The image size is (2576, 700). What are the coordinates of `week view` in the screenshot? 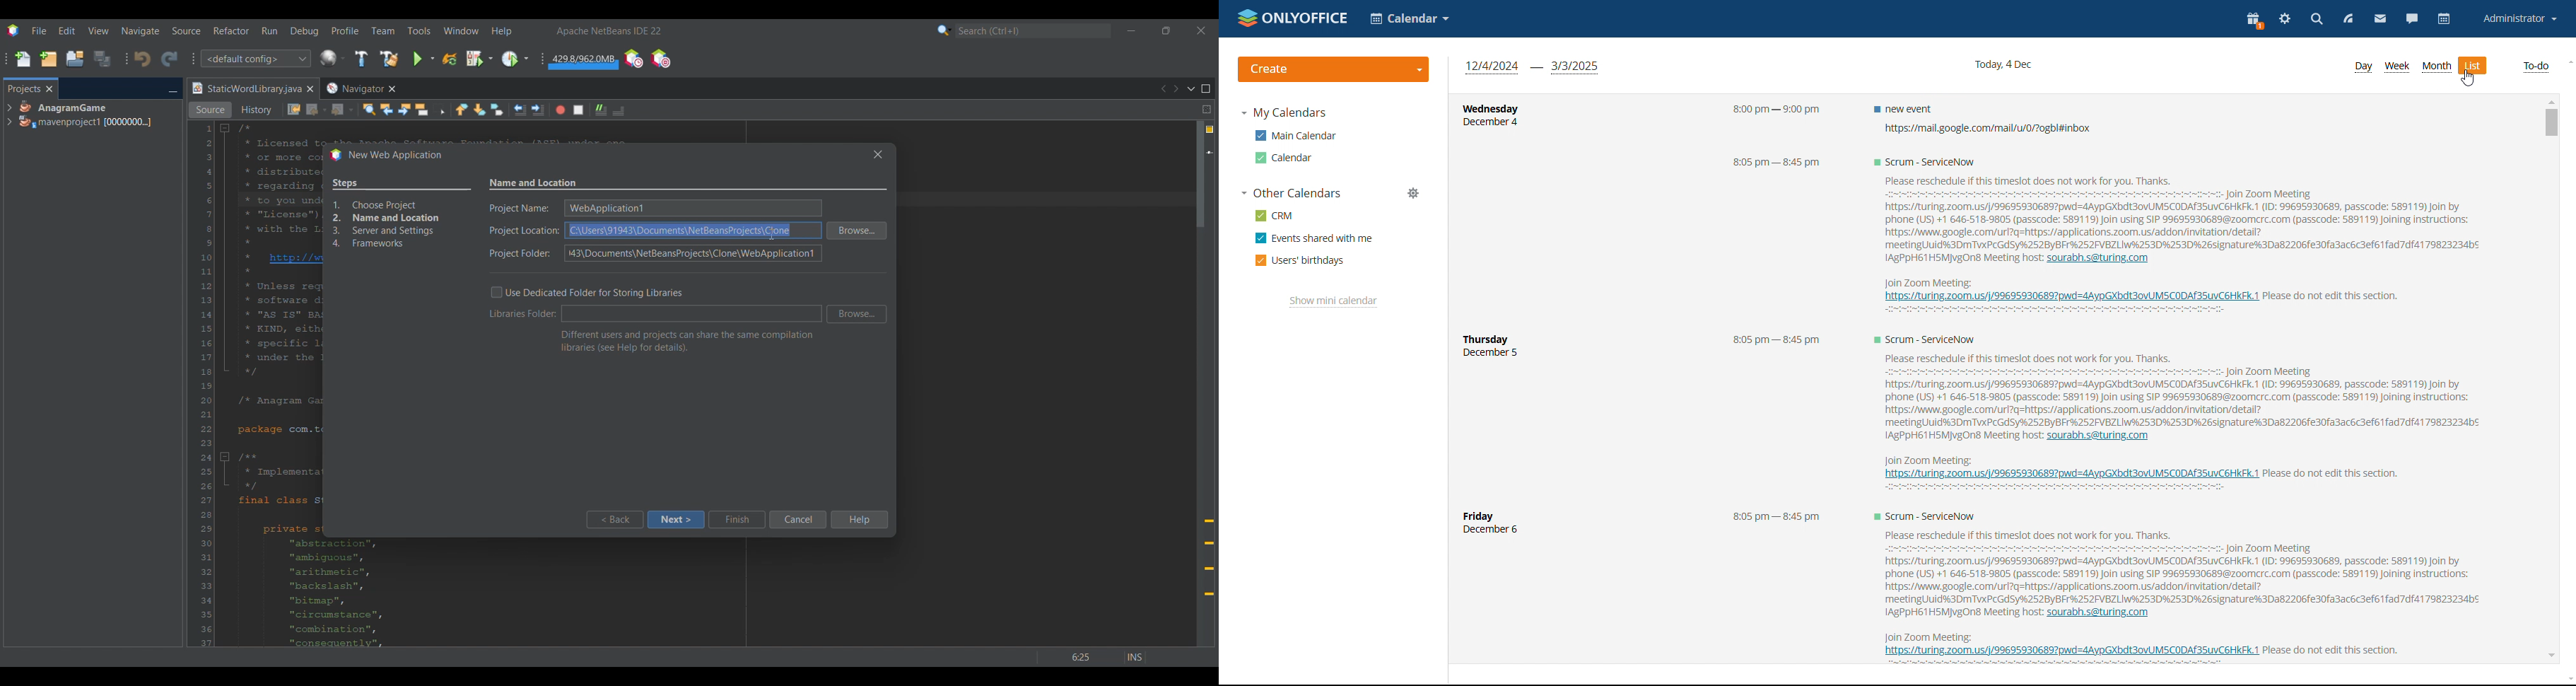 It's located at (2397, 67).